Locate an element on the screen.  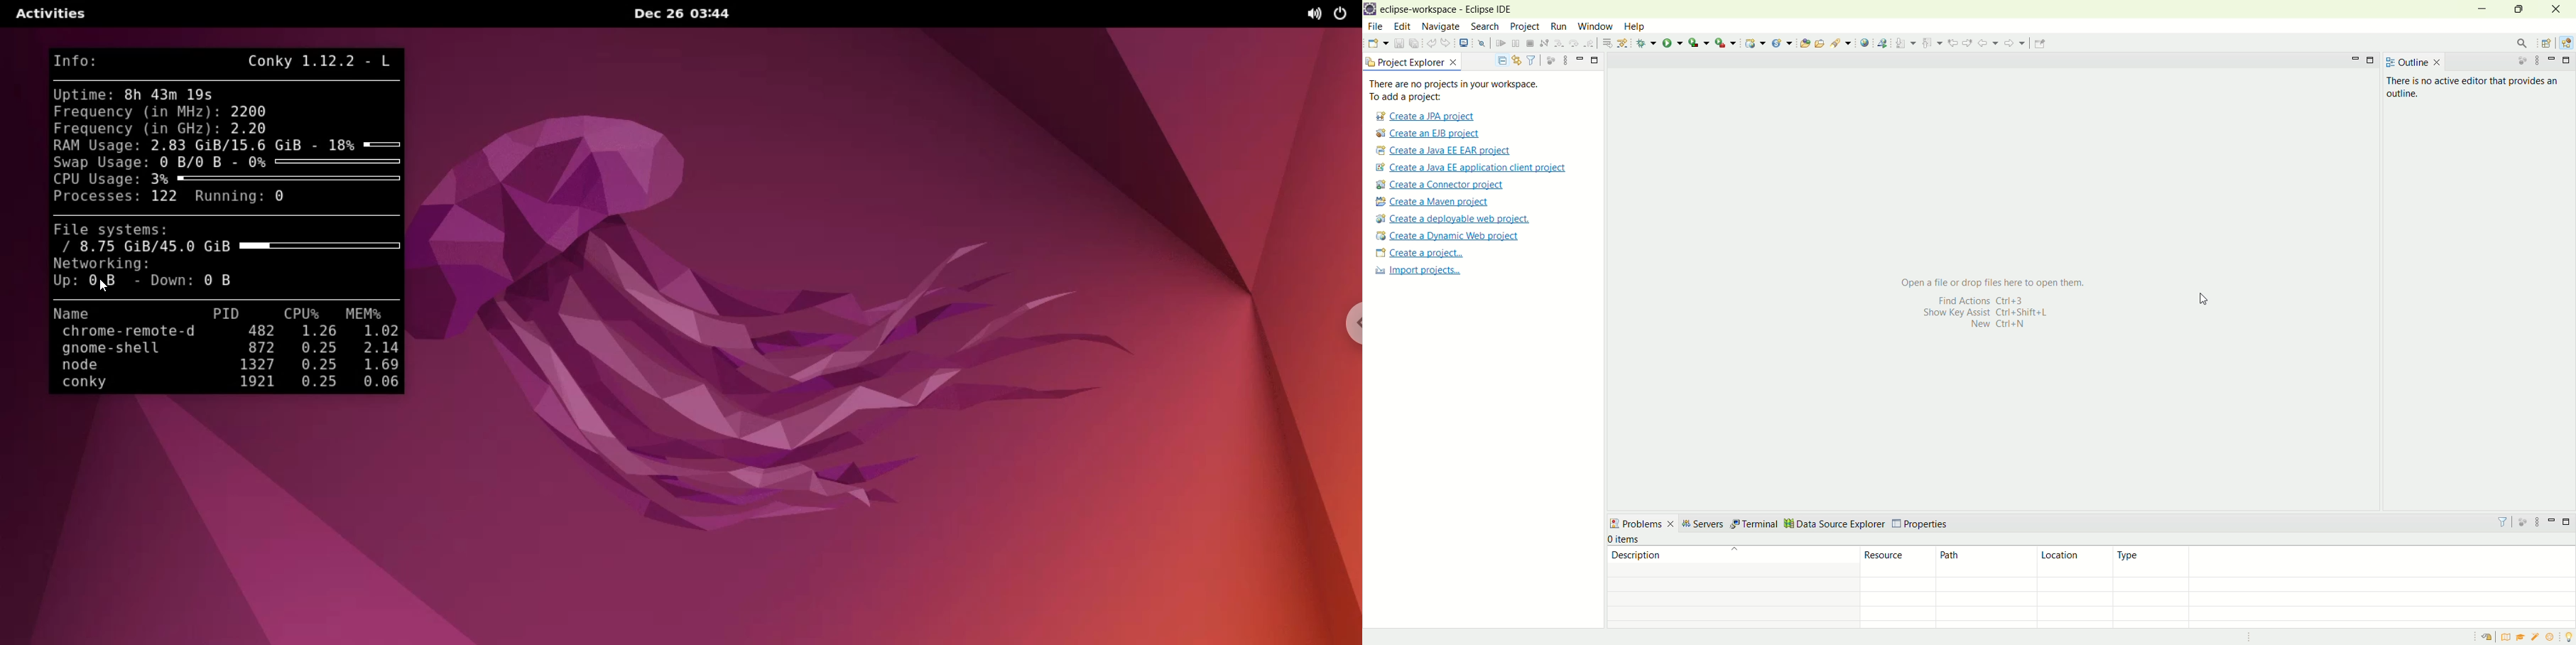
window is located at coordinates (1594, 25).